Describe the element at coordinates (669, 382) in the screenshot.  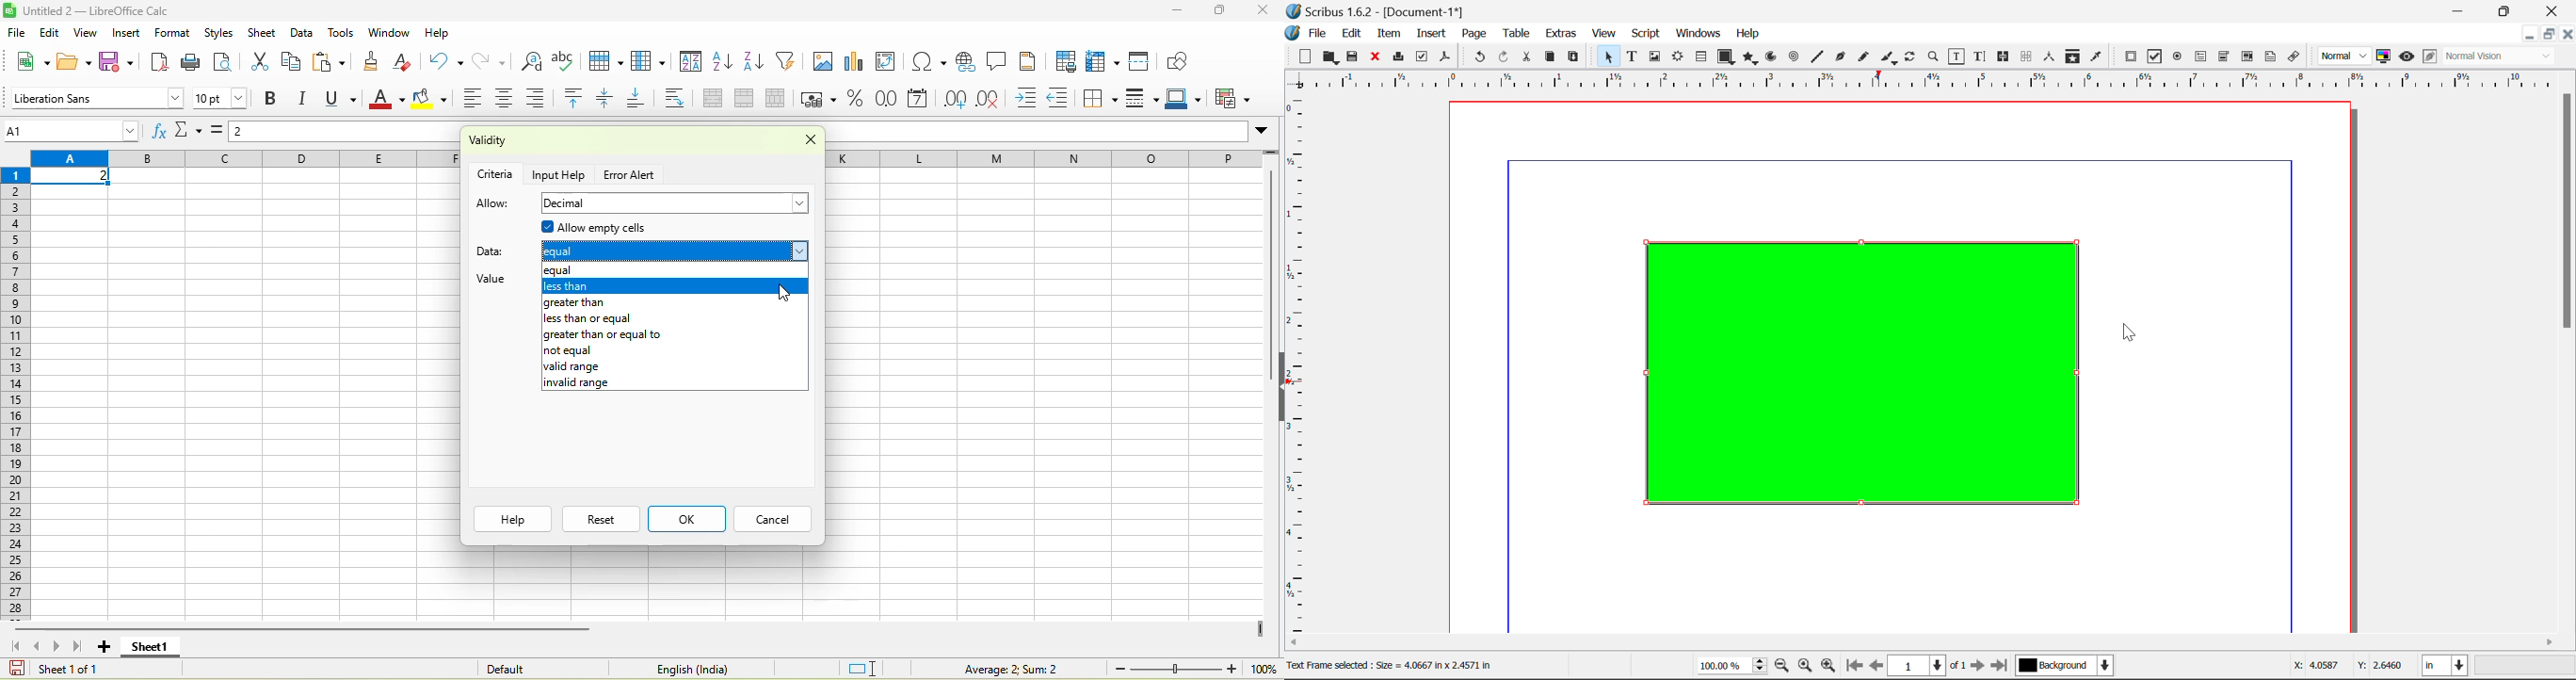
I see `invalid range` at that location.